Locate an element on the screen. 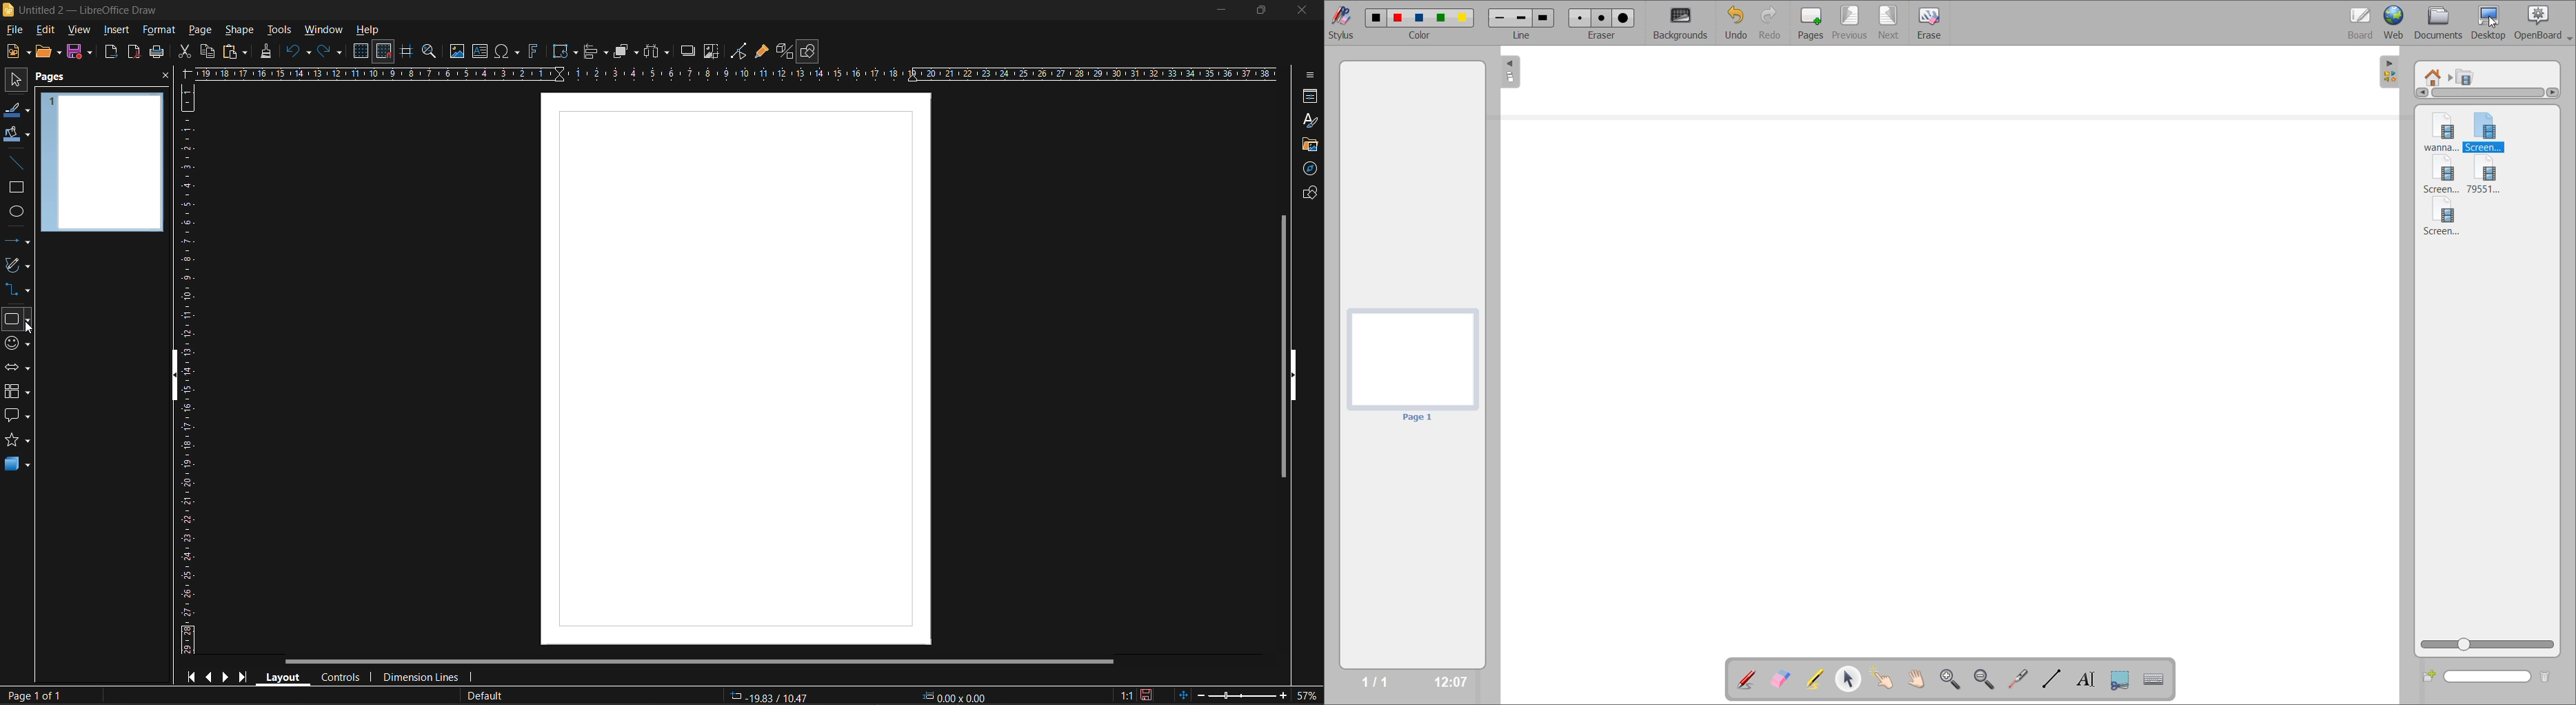  line color is located at coordinates (17, 112).